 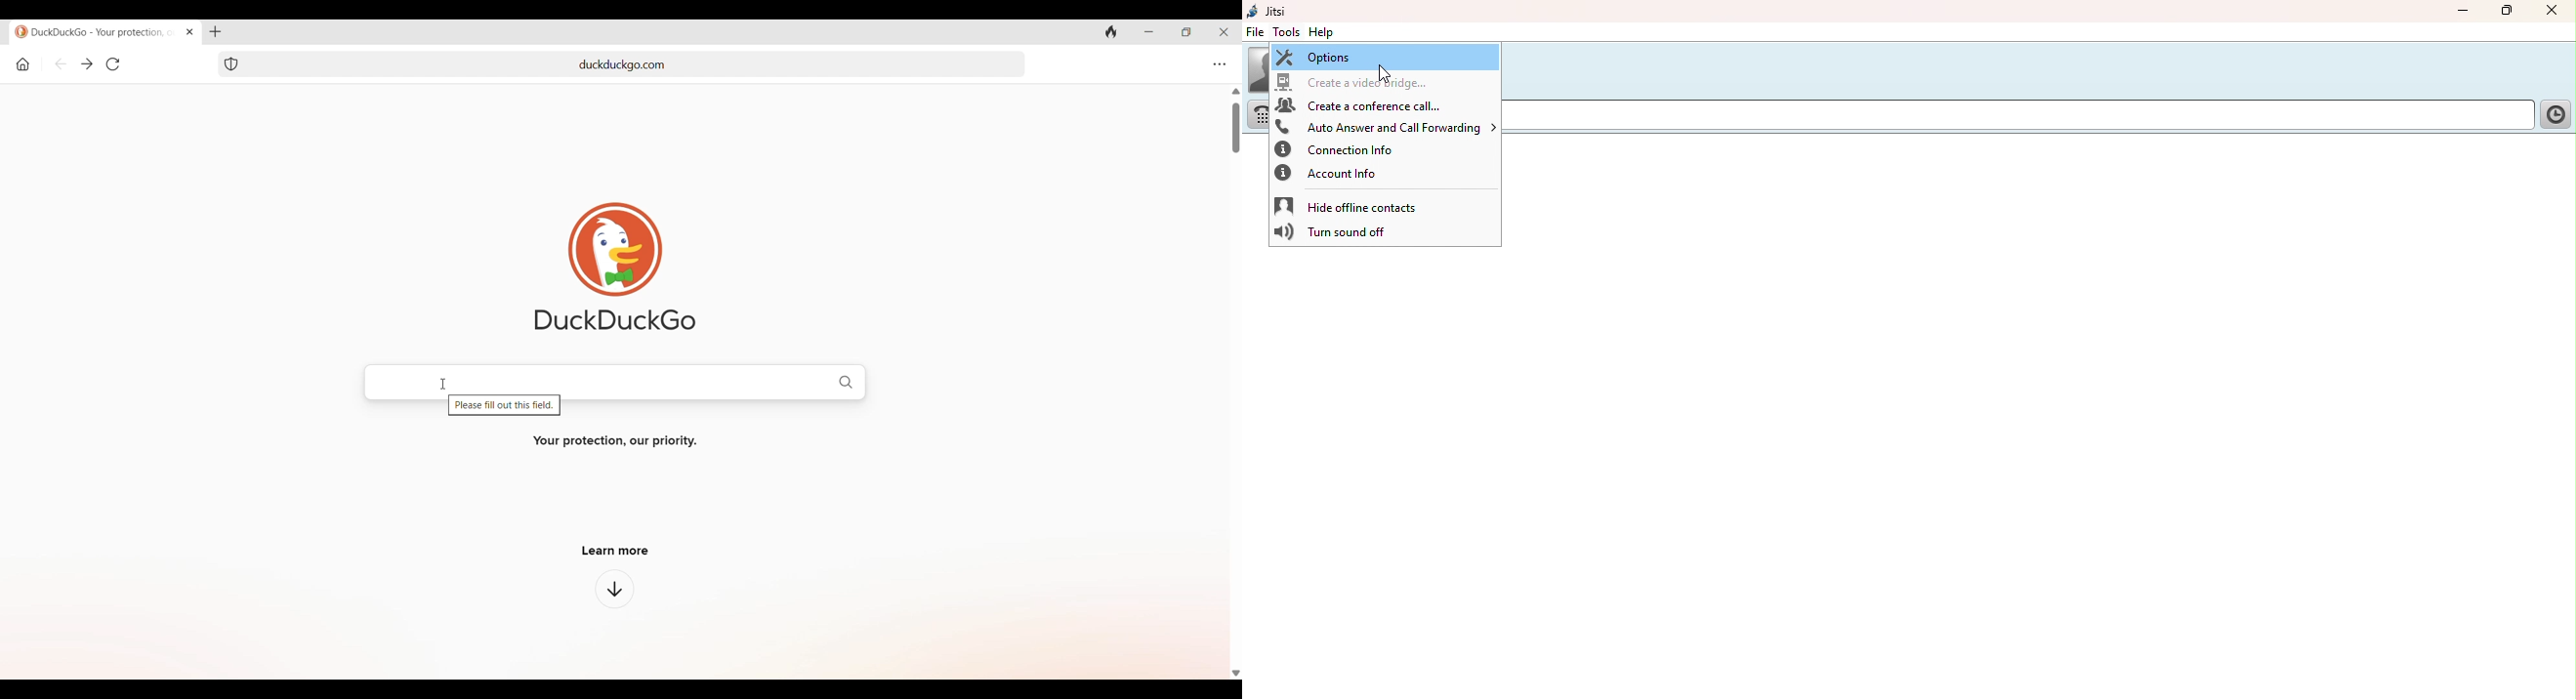 What do you see at coordinates (1354, 205) in the screenshot?
I see `Hide offline contacts` at bounding box center [1354, 205].